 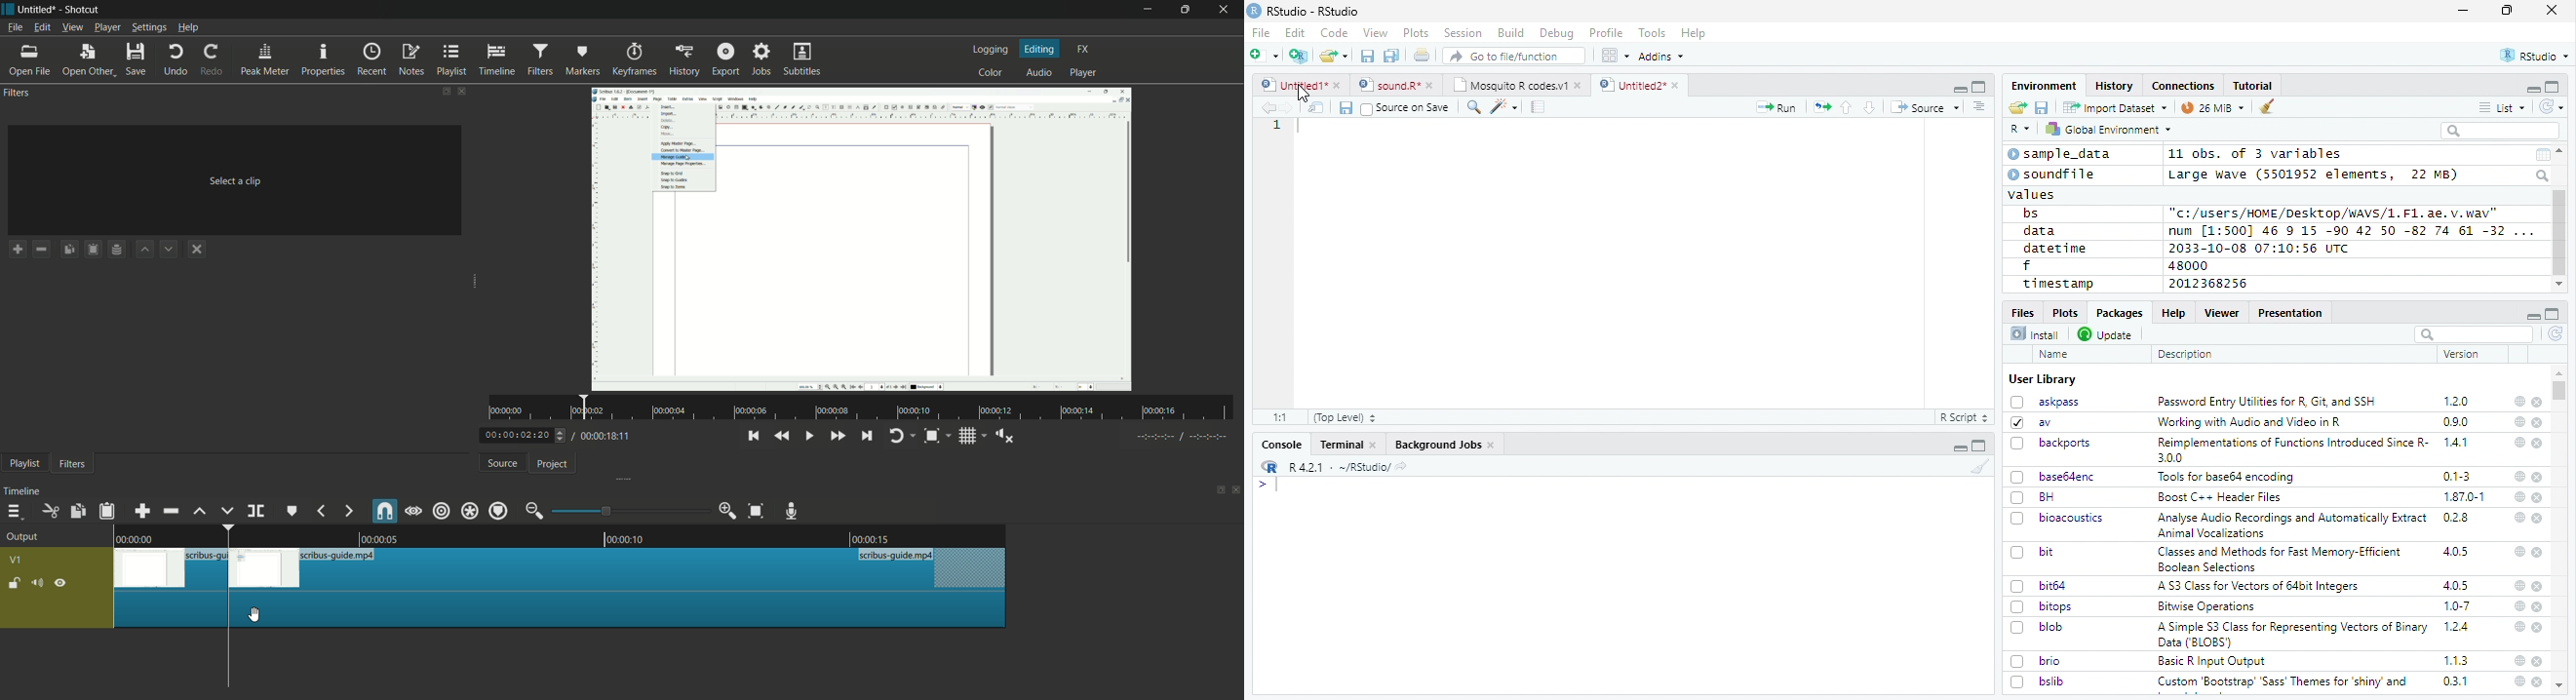 What do you see at coordinates (2291, 449) in the screenshot?
I see `Reimplementations of Functions Introduced Since R-
300` at bounding box center [2291, 449].